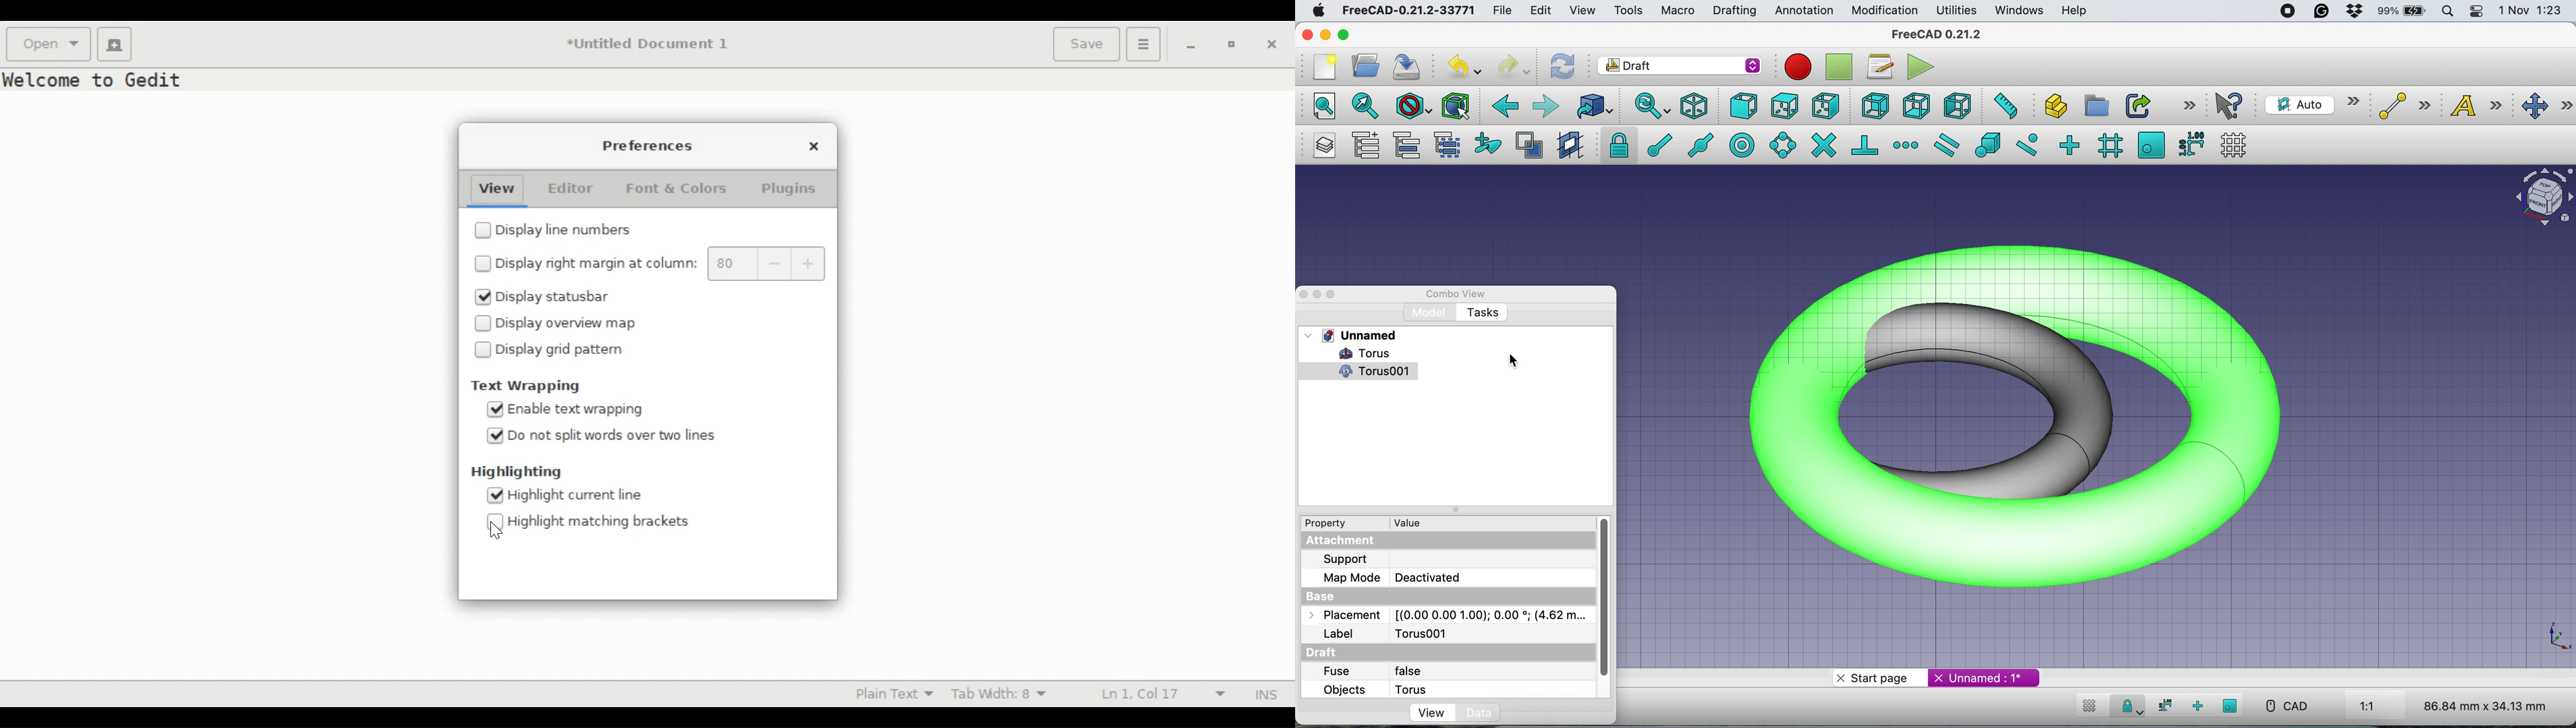  What do you see at coordinates (574, 352) in the screenshot?
I see `Display grid pattern` at bounding box center [574, 352].